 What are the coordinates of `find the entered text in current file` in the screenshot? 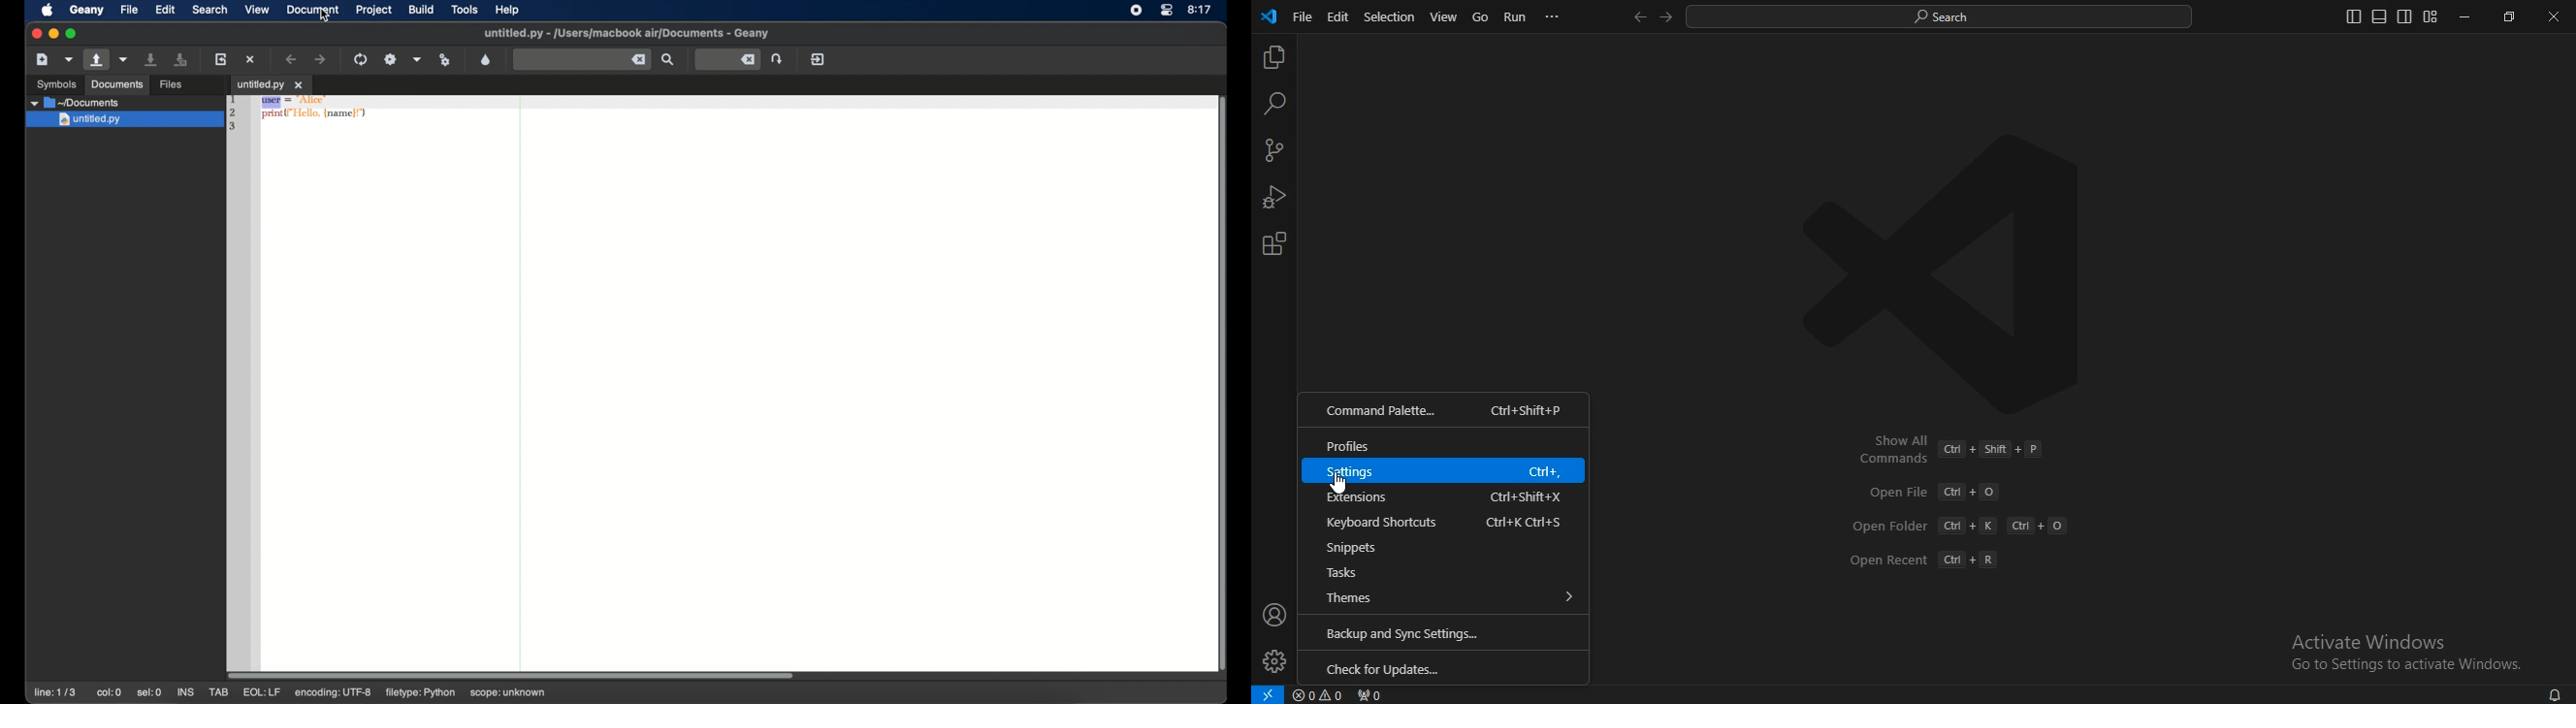 It's located at (668, 59).